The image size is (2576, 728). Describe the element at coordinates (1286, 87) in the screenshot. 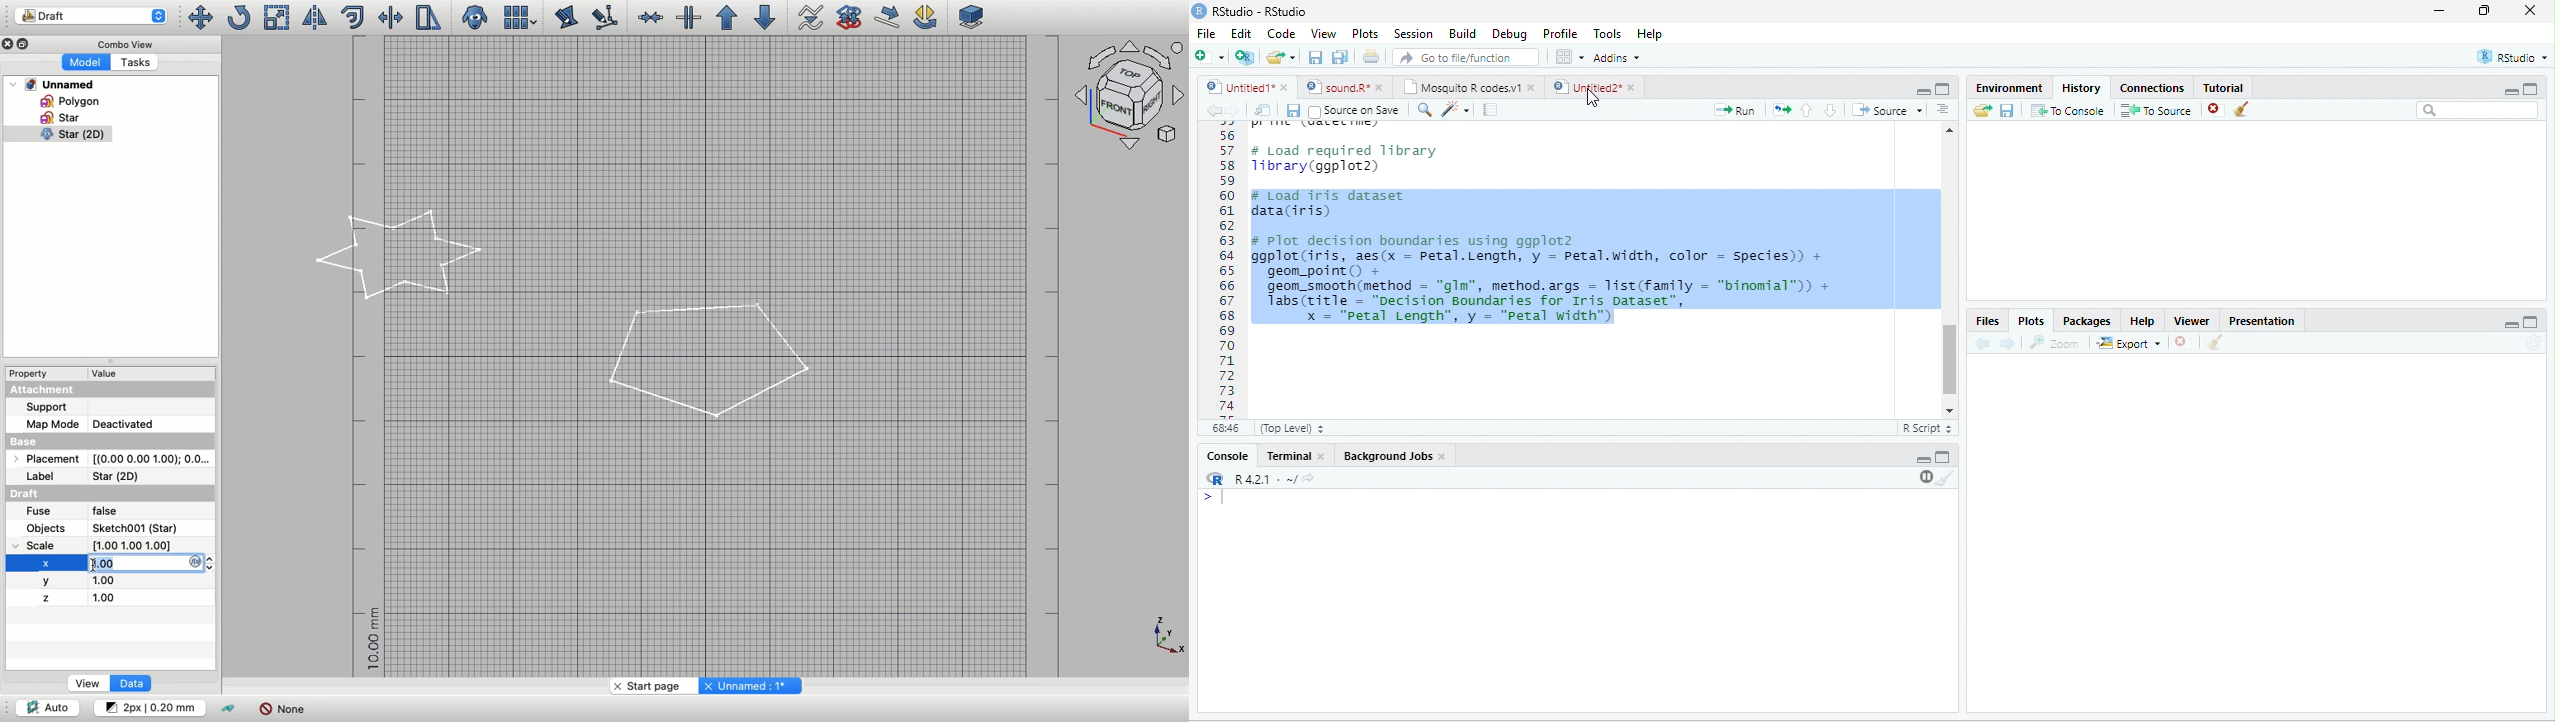

I see `close` at that location.